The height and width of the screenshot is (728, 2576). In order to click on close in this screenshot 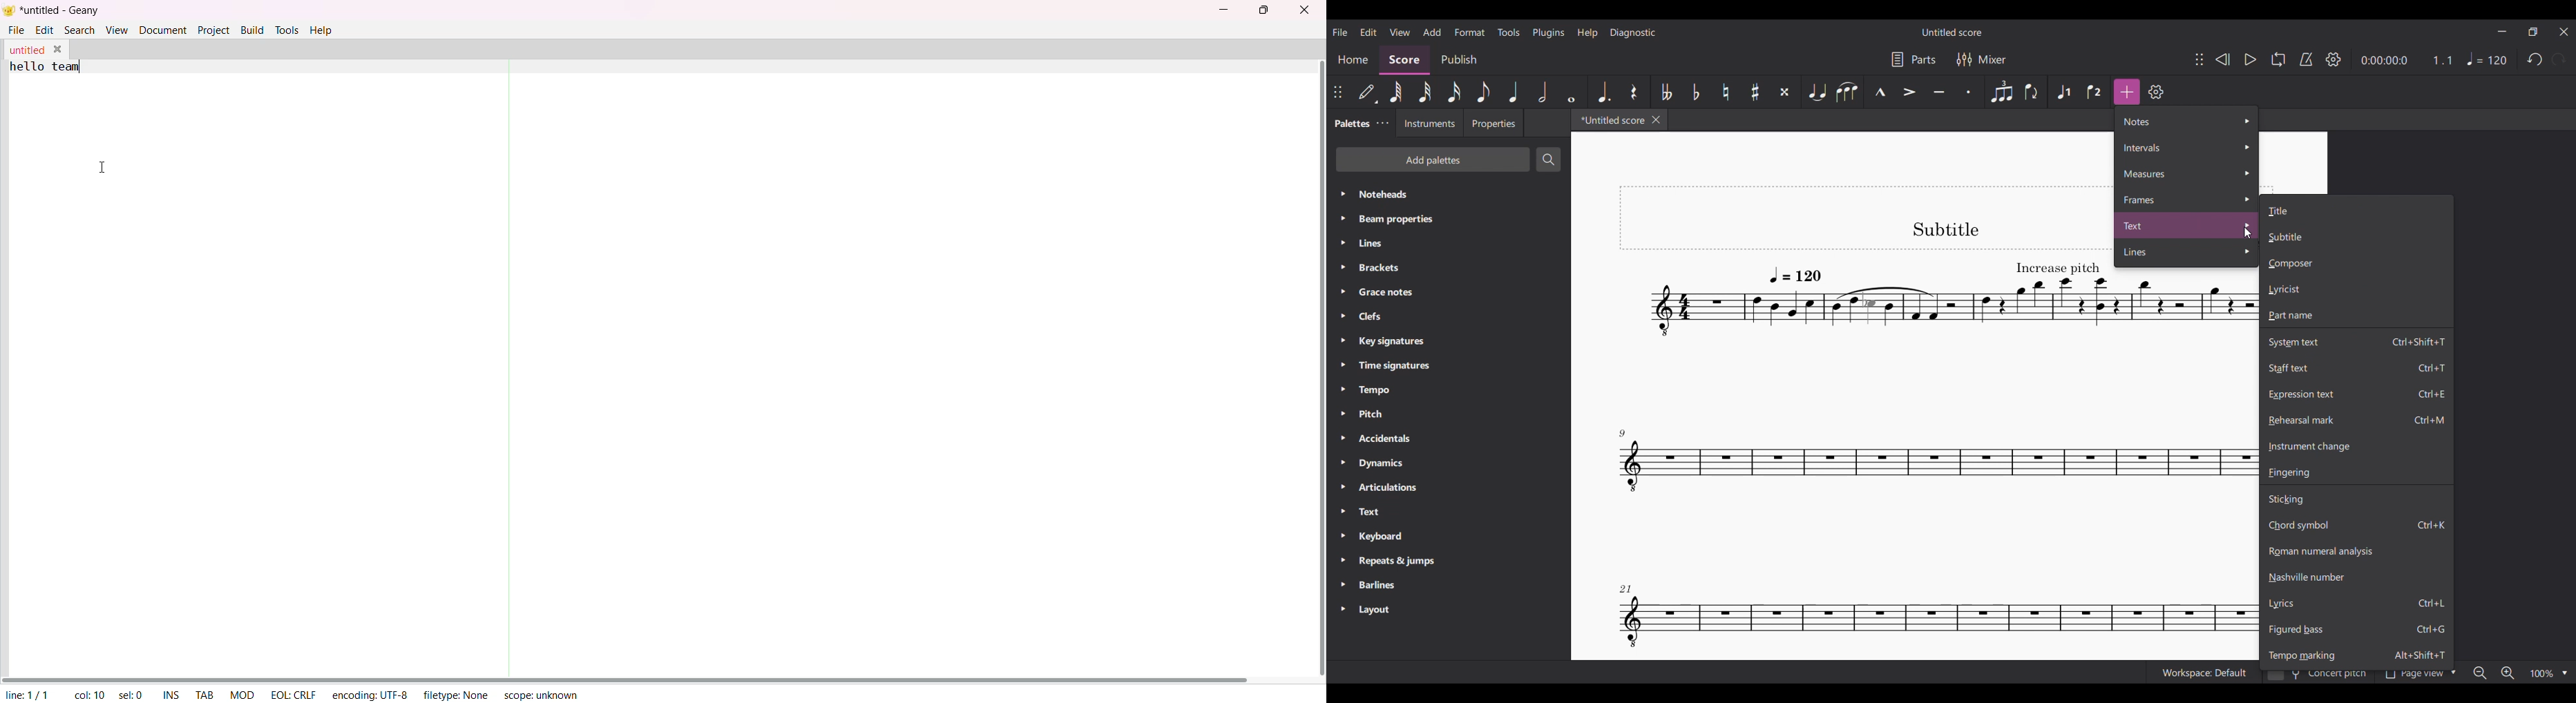, I will do `click(1305, 12)`.